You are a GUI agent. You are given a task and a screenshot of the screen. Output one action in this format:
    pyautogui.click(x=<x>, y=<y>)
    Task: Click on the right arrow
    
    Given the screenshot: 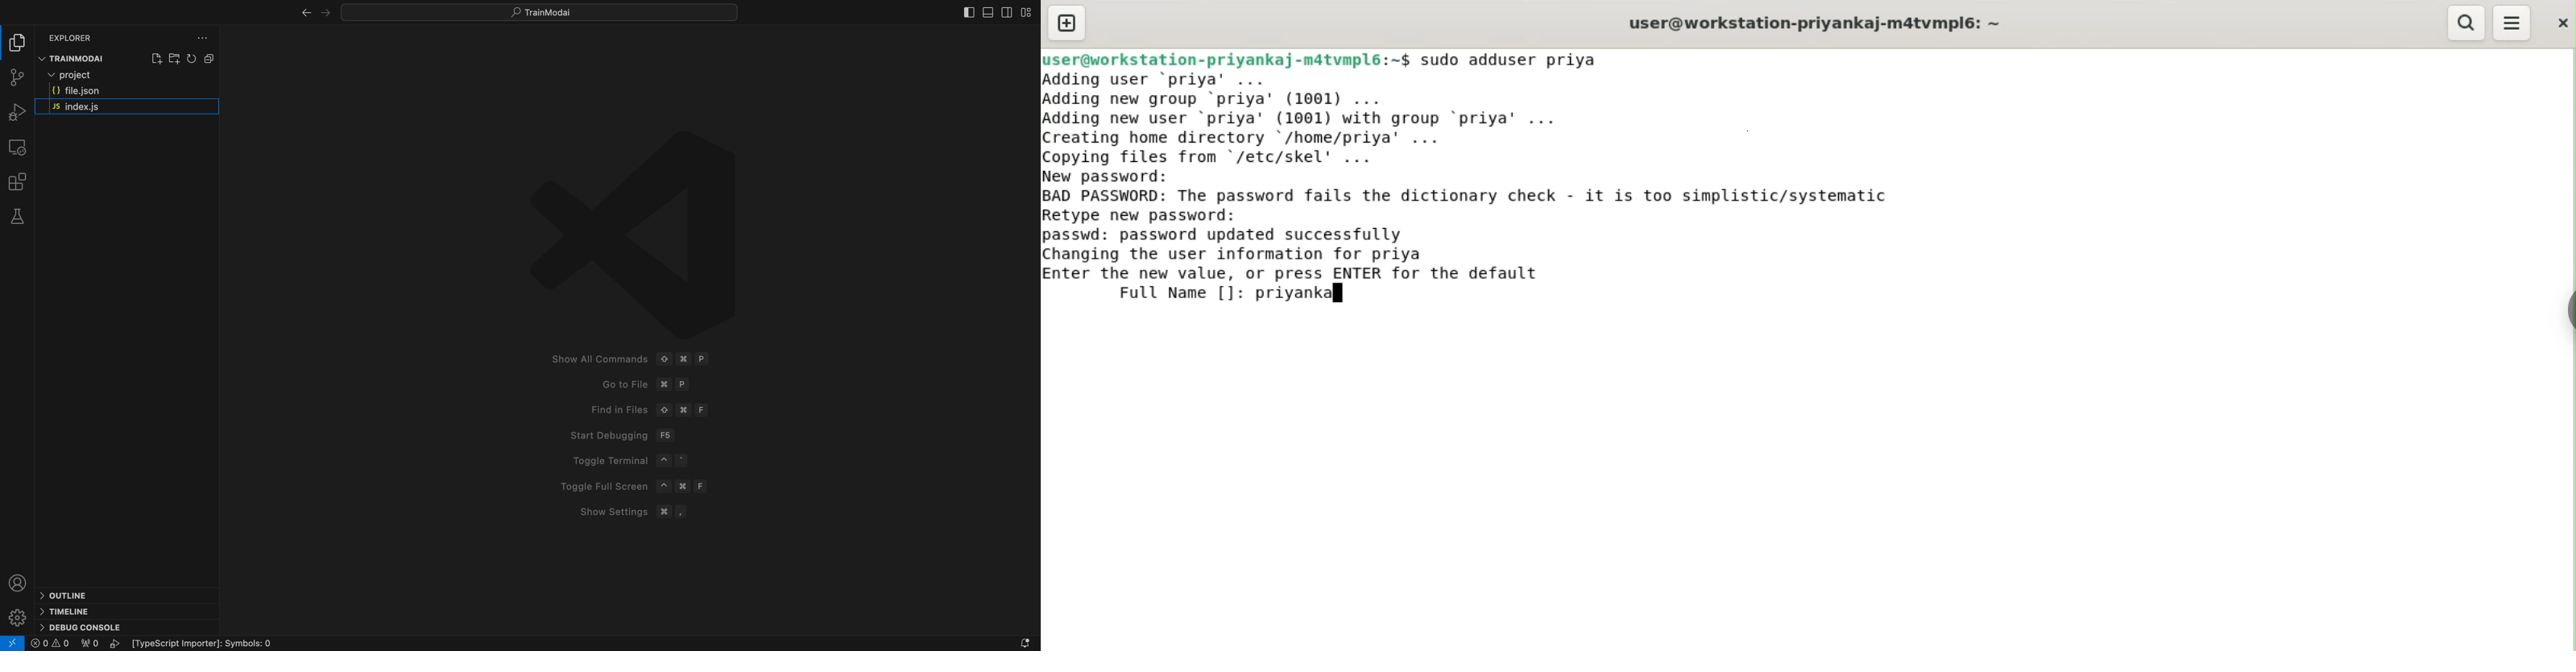 What is the action you would take?
    pyautogui.click(x=301, y=10)
    